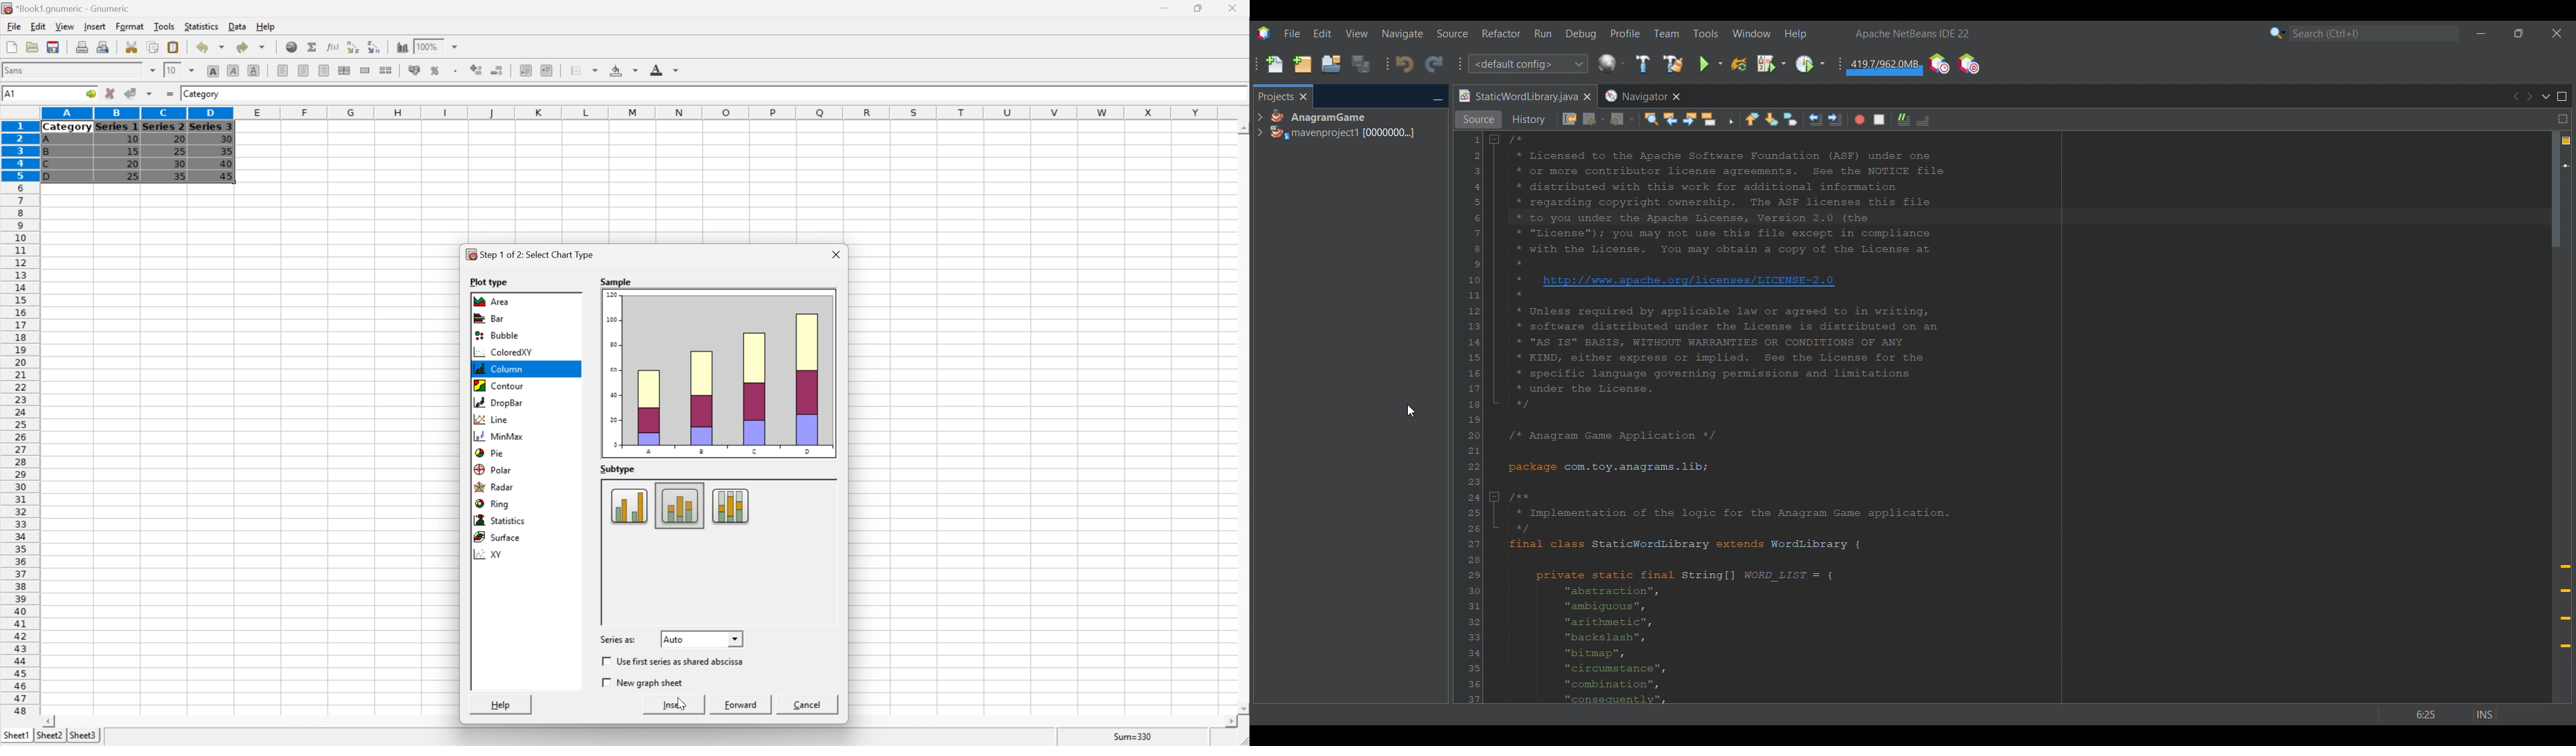 Image resolution: width=2576 pixels, height=756 pixels. I want to click on Accept changes in multiple cells, so click(148, 93).